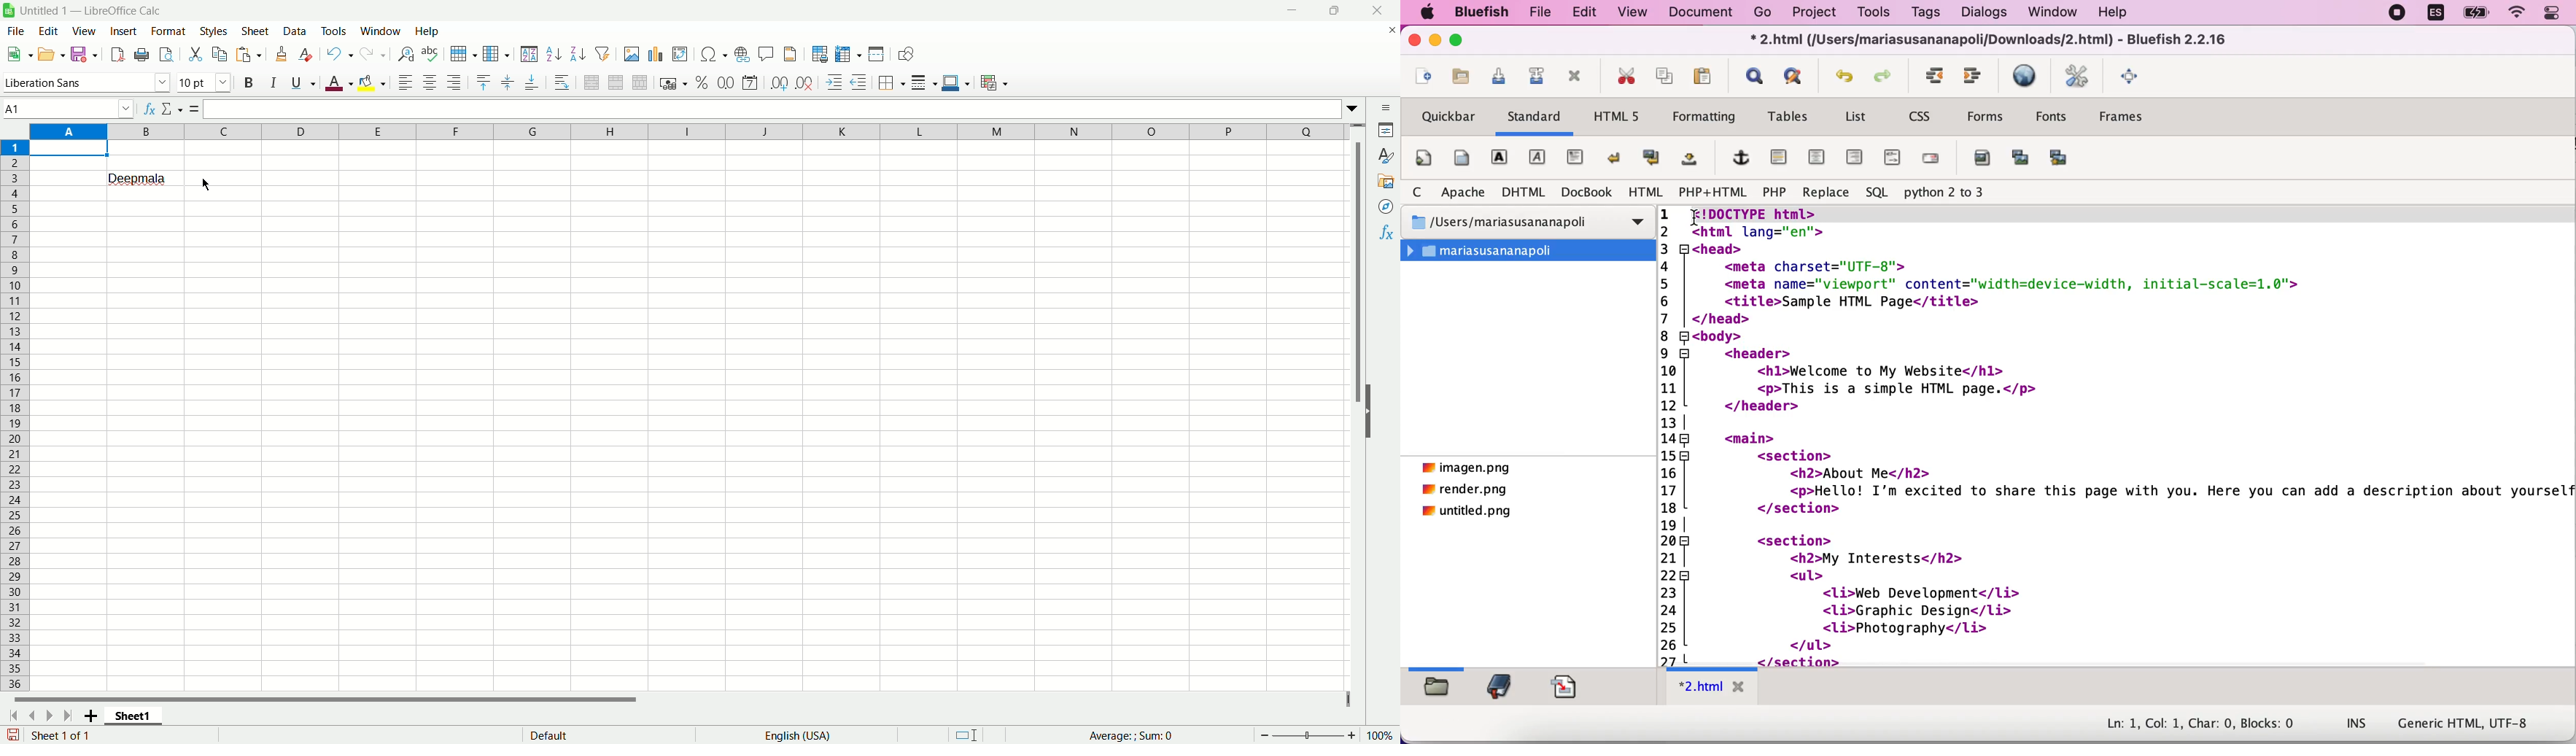  I want to click on Insert symbols, so click(713, 54).